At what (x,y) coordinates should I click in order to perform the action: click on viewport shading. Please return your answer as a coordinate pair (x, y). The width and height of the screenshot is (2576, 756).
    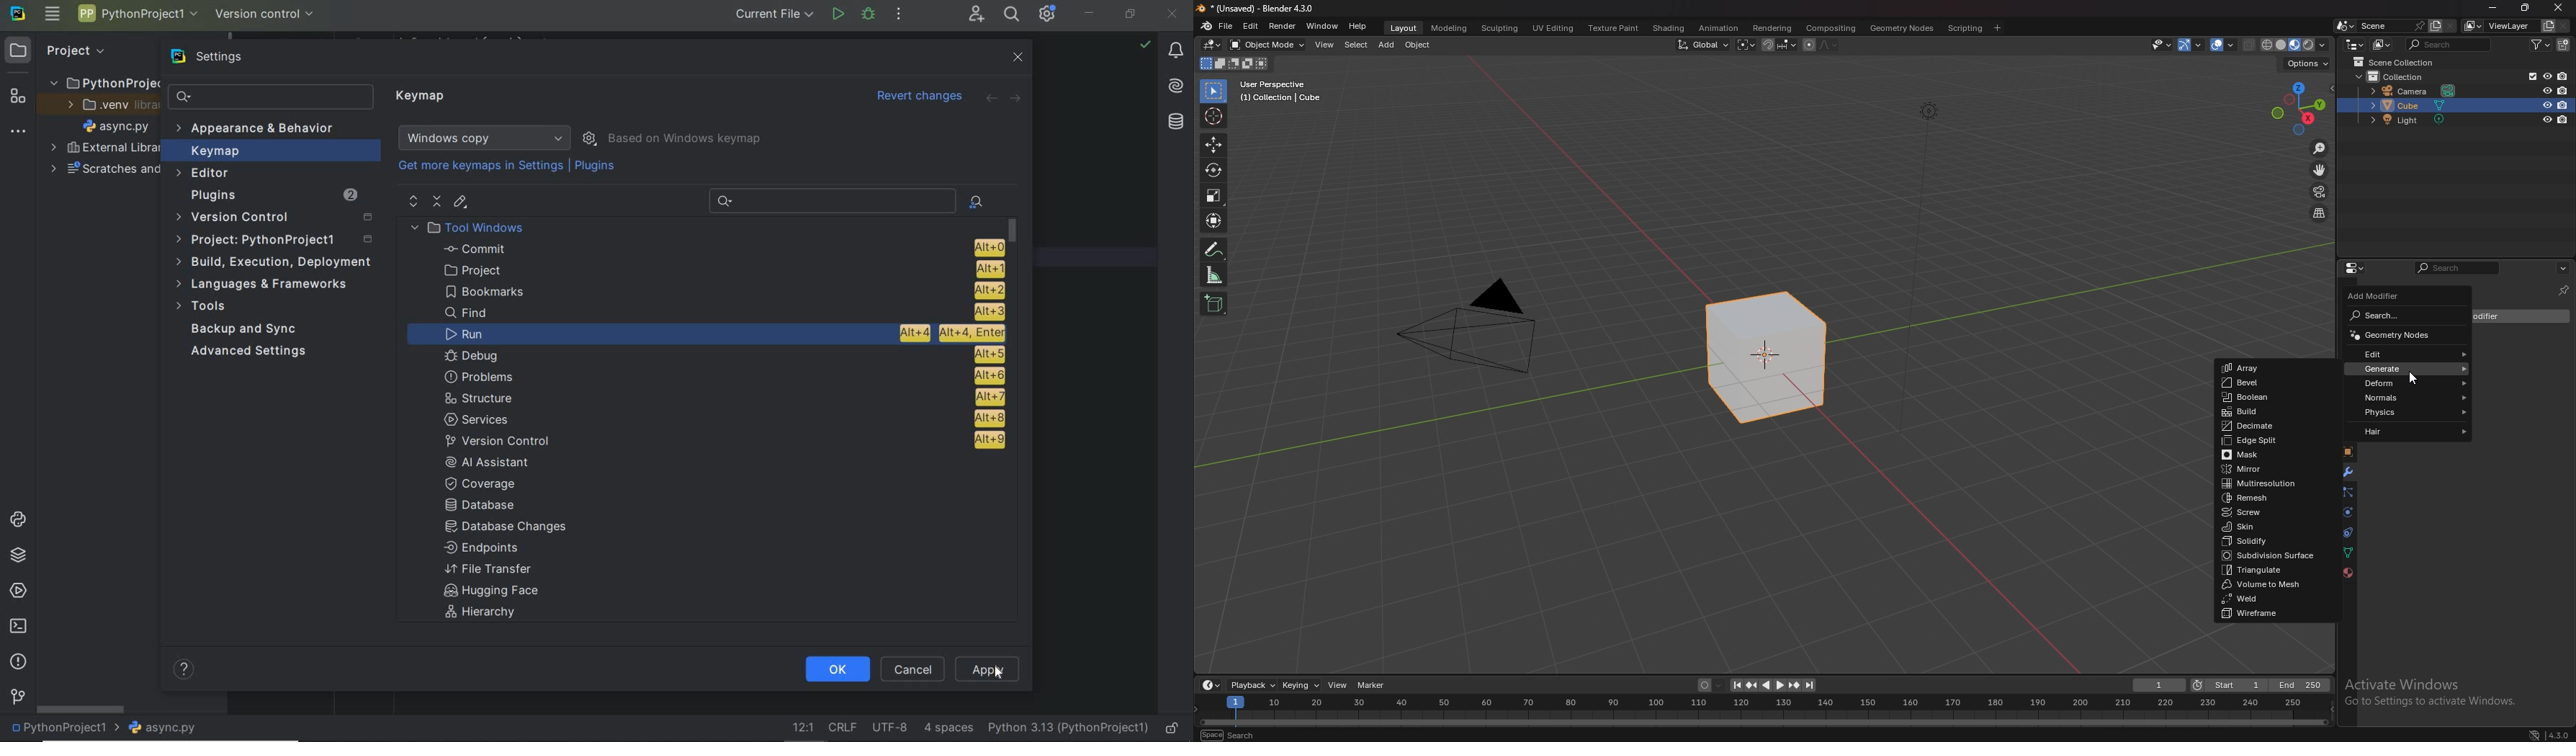
    Looking at the image, I should click on (2295, 44).